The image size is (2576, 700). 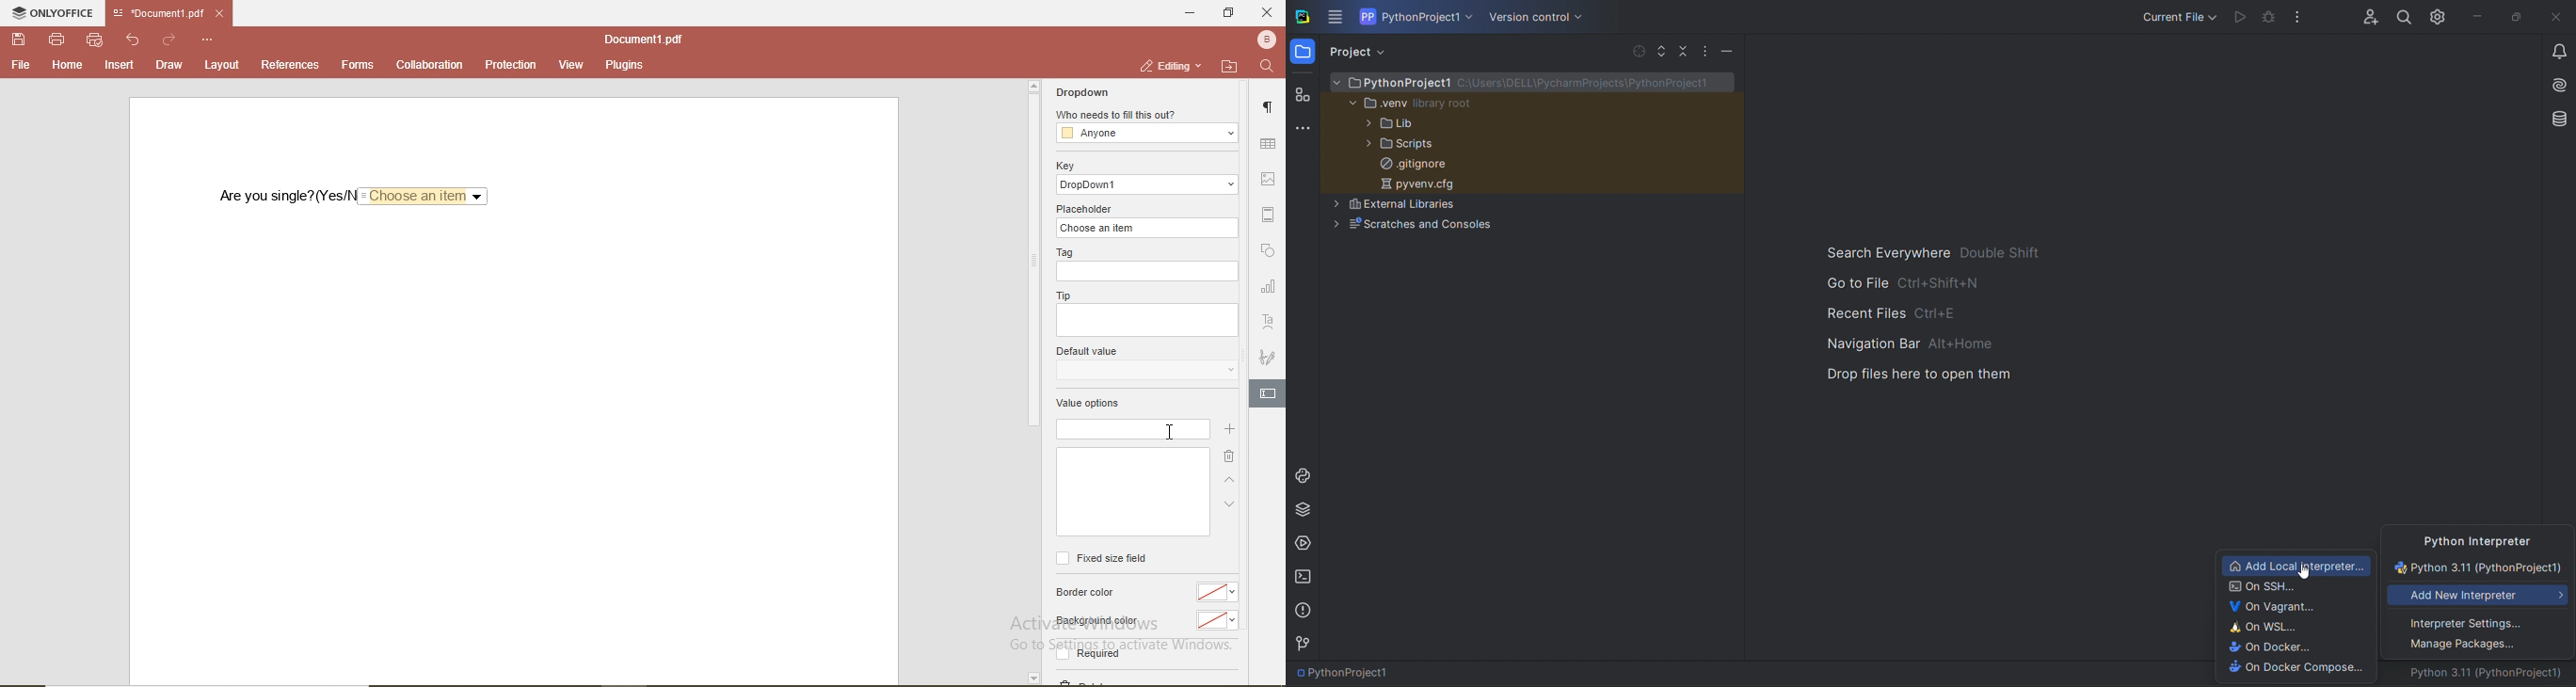 What do you see at coordinates (1136, 430) in the screenshot?
I see `empty box` at bounding box center [1136, 430].